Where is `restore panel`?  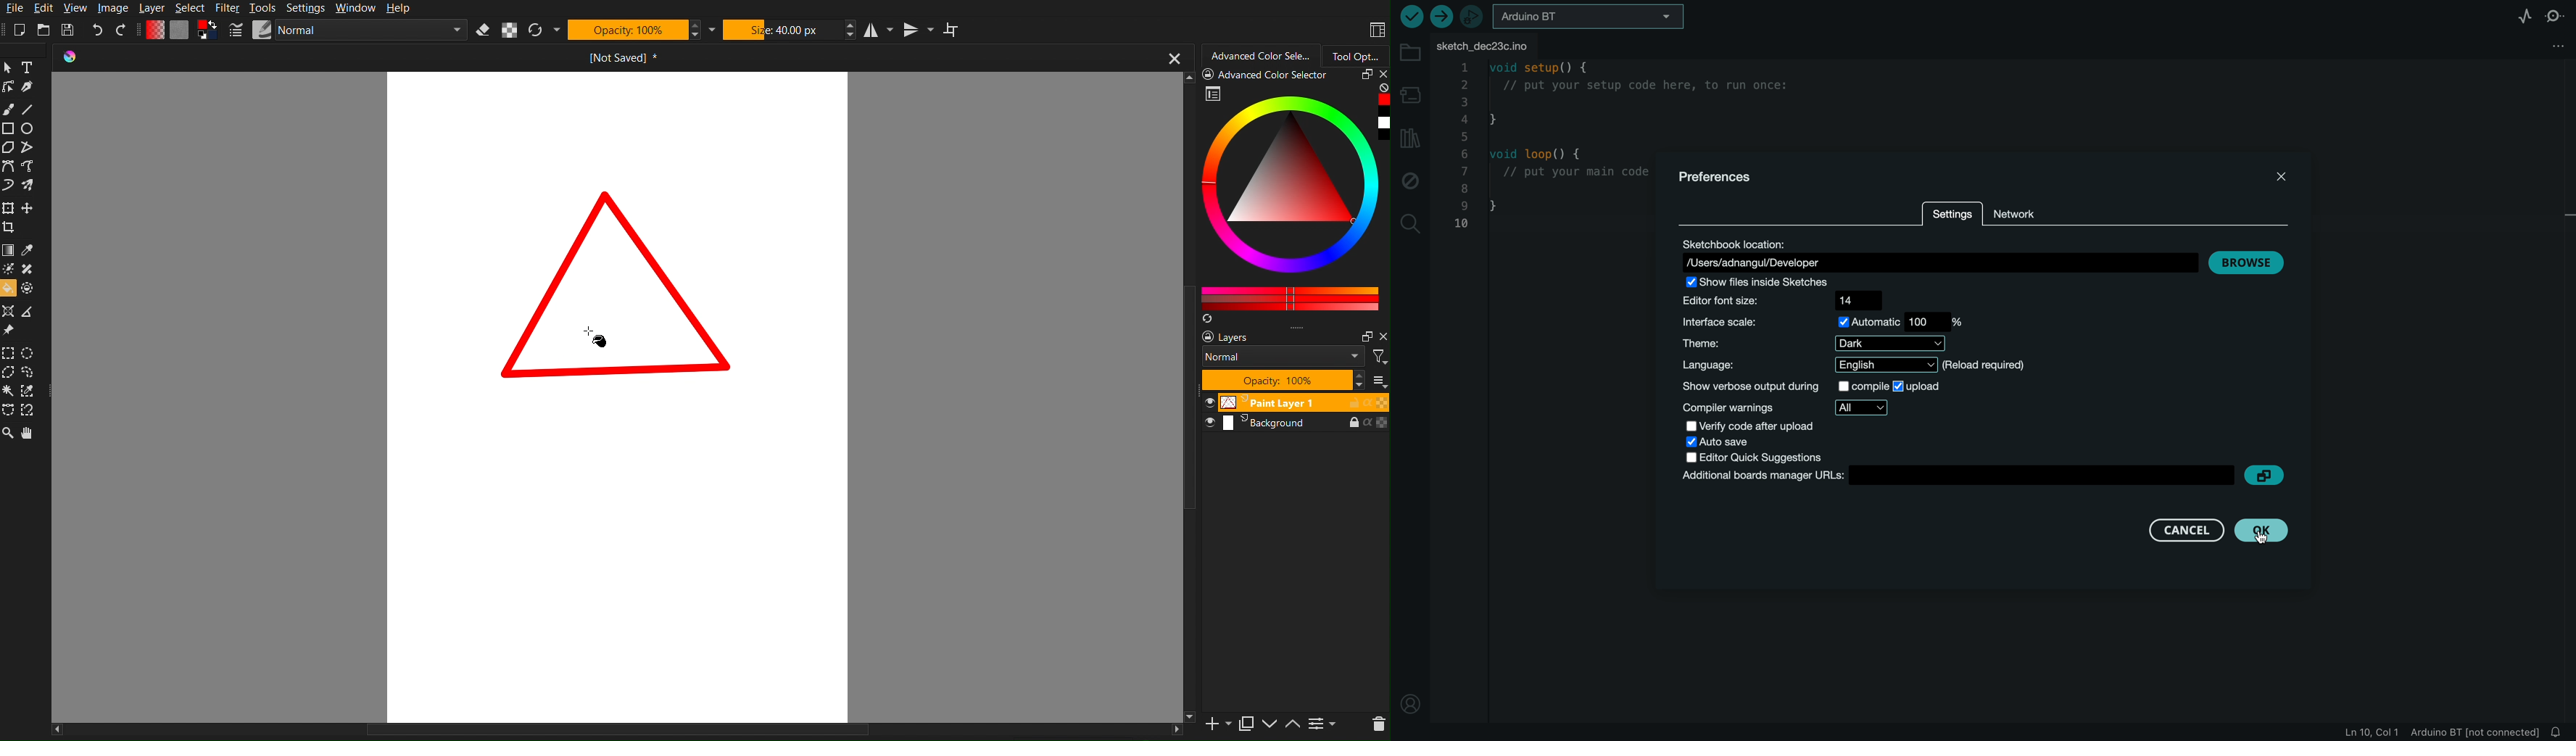
restore panel is located at coordinates (1364, 336).